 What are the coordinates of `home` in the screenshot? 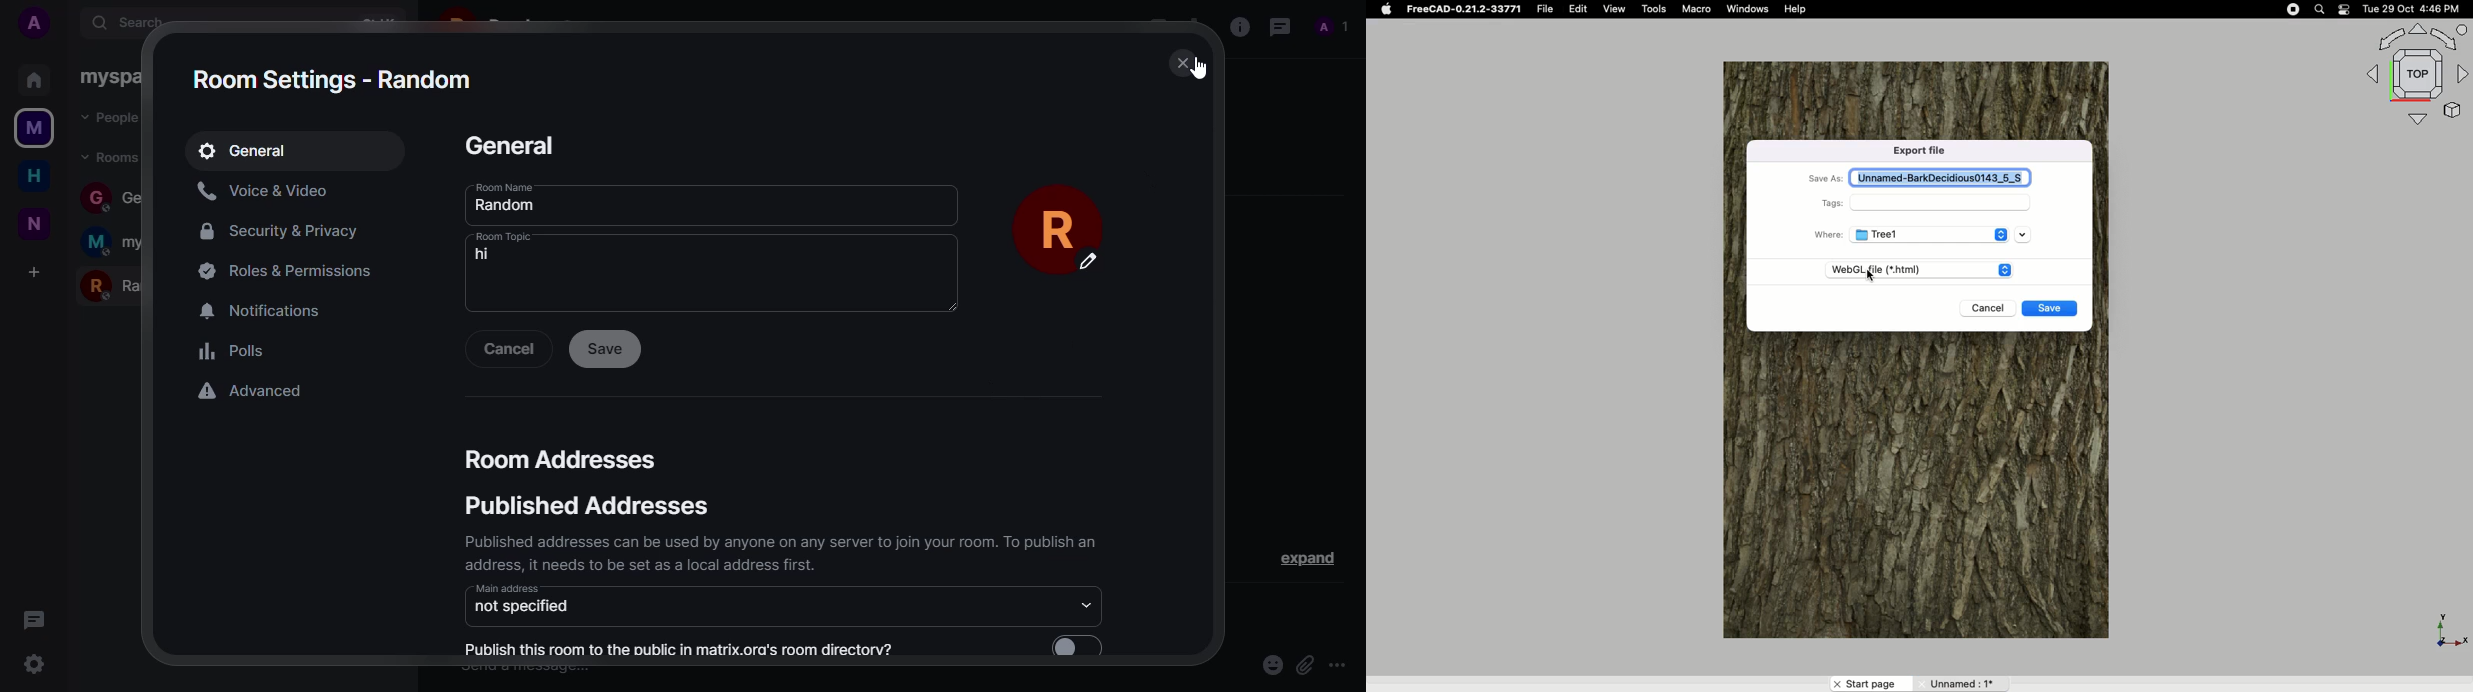 It's located at (33, 177).